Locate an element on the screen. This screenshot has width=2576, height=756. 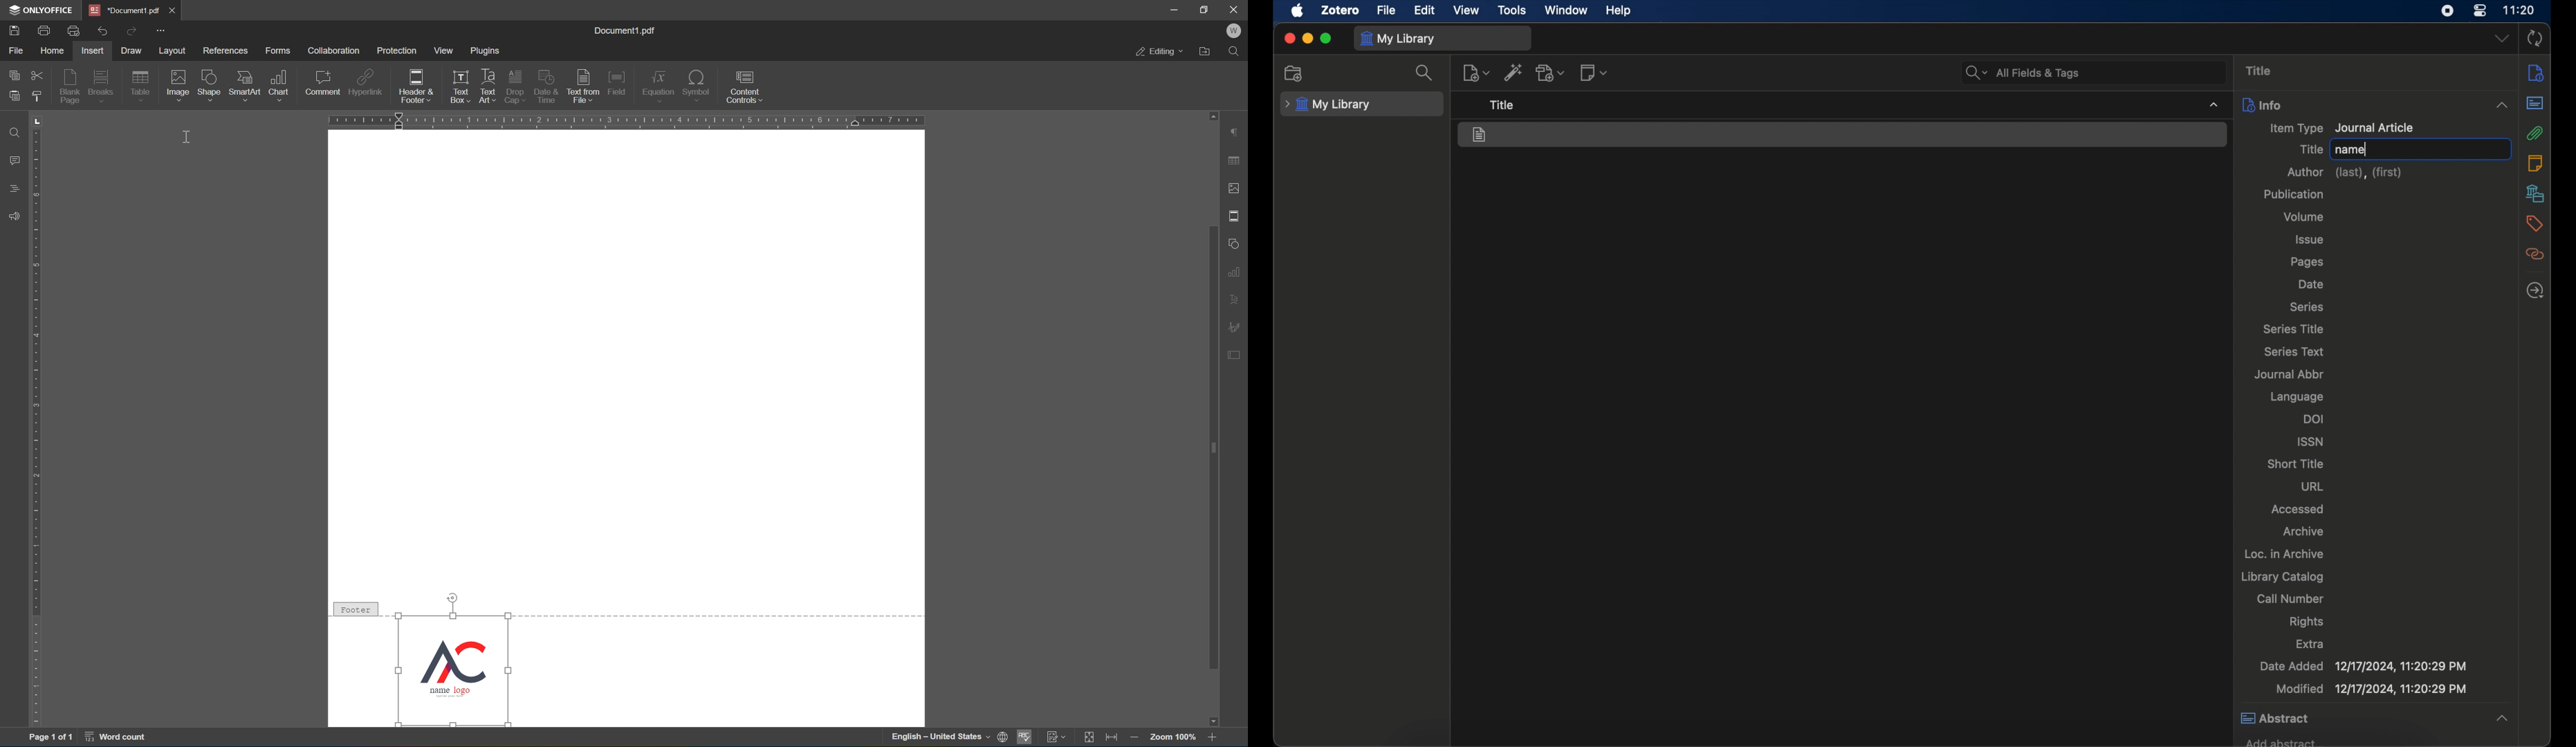
minimize is located at coordinates (1174, 9).